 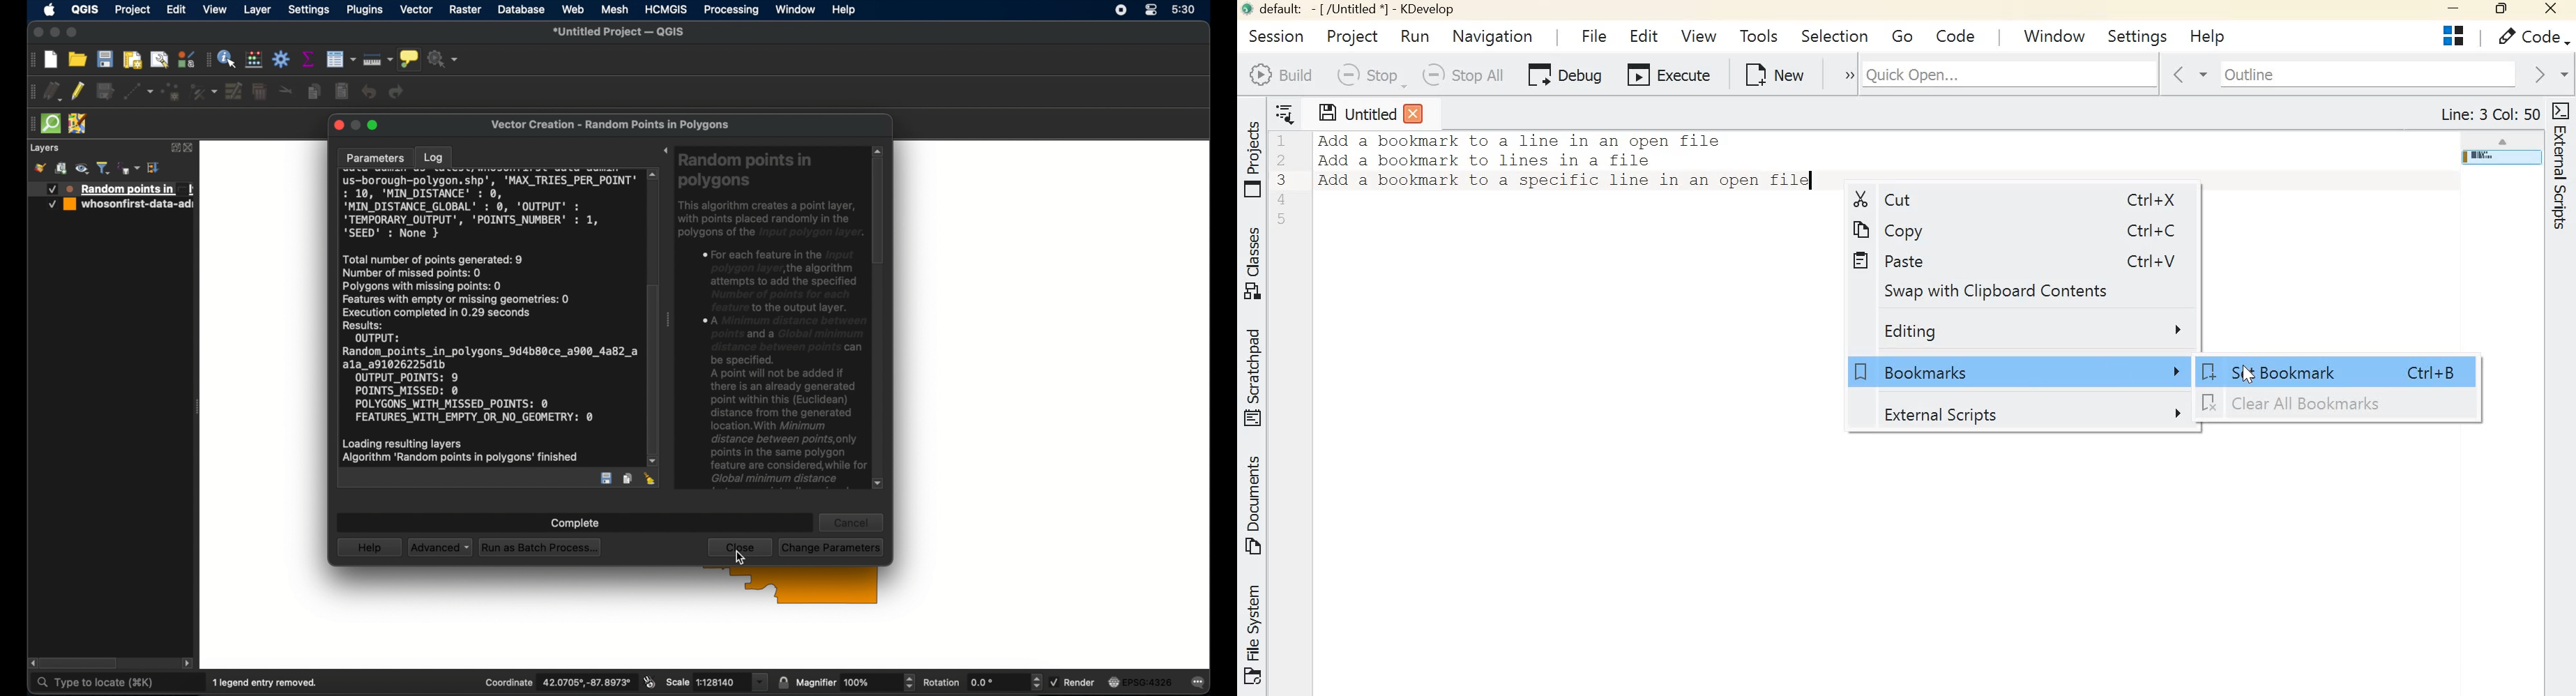 What do you see at coordinates (342, 92) in the screenshot?
I see `paste features` at bounding box center [342, 92].